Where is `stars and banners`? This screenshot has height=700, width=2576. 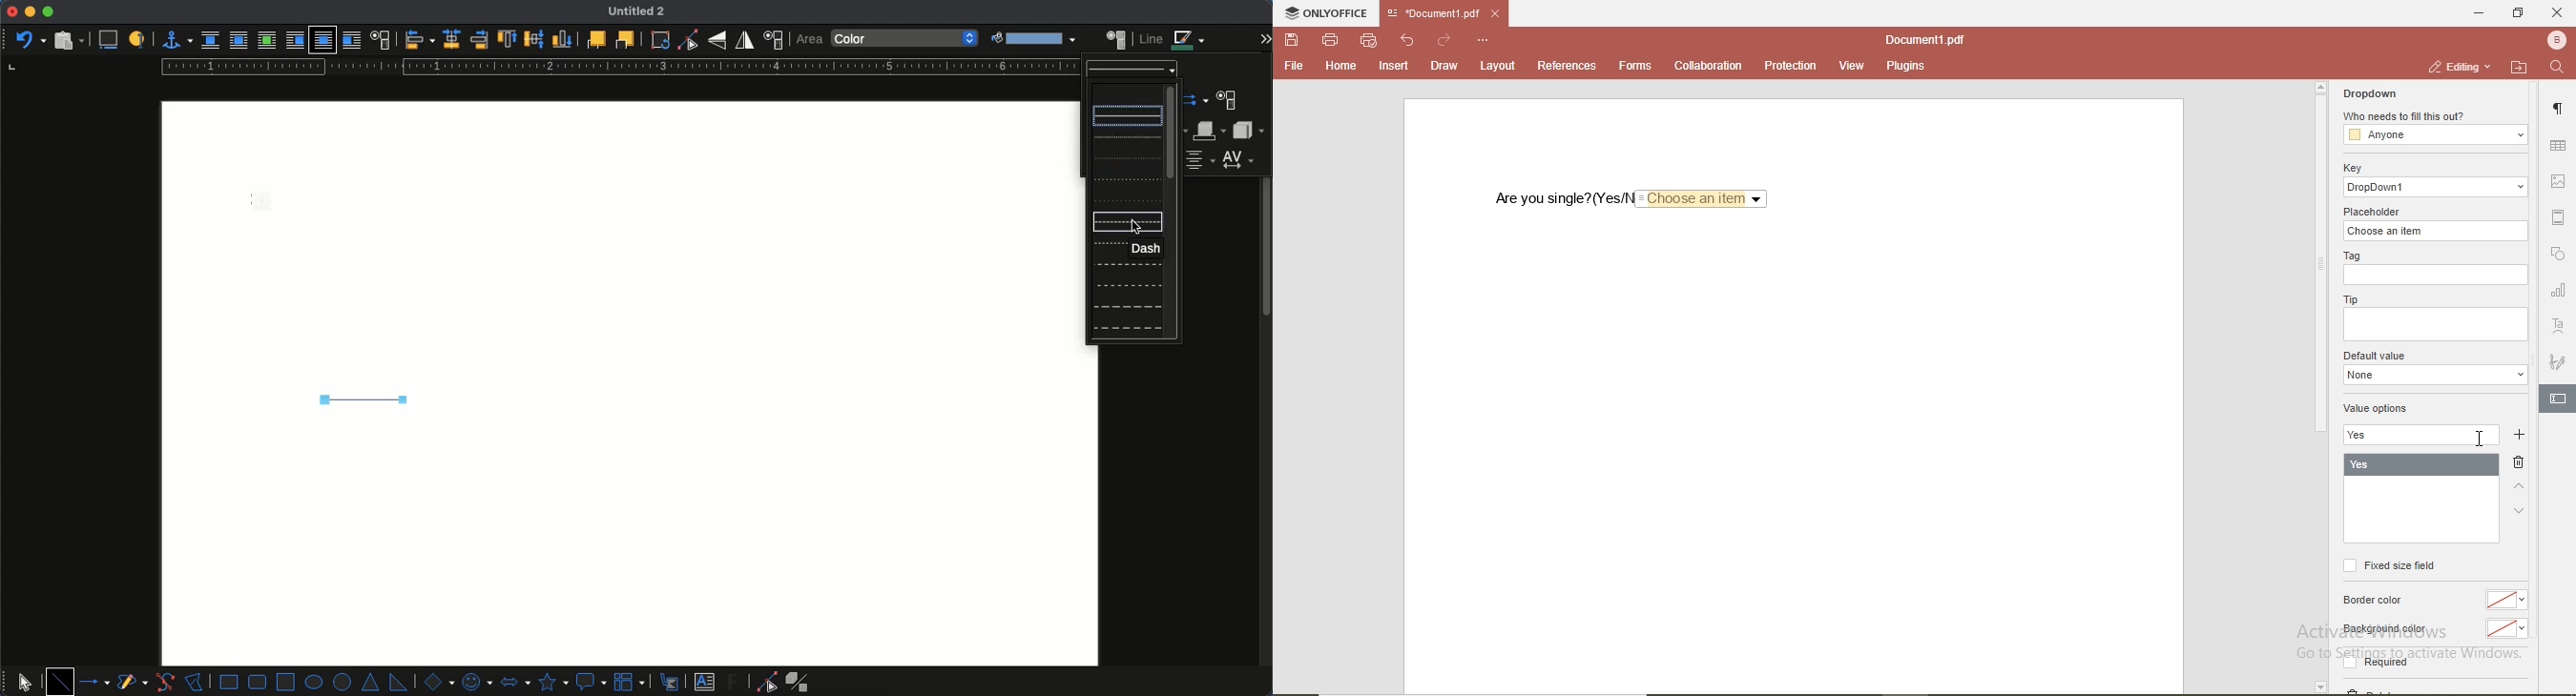
stars and banners is located at coordinates (552, 682).